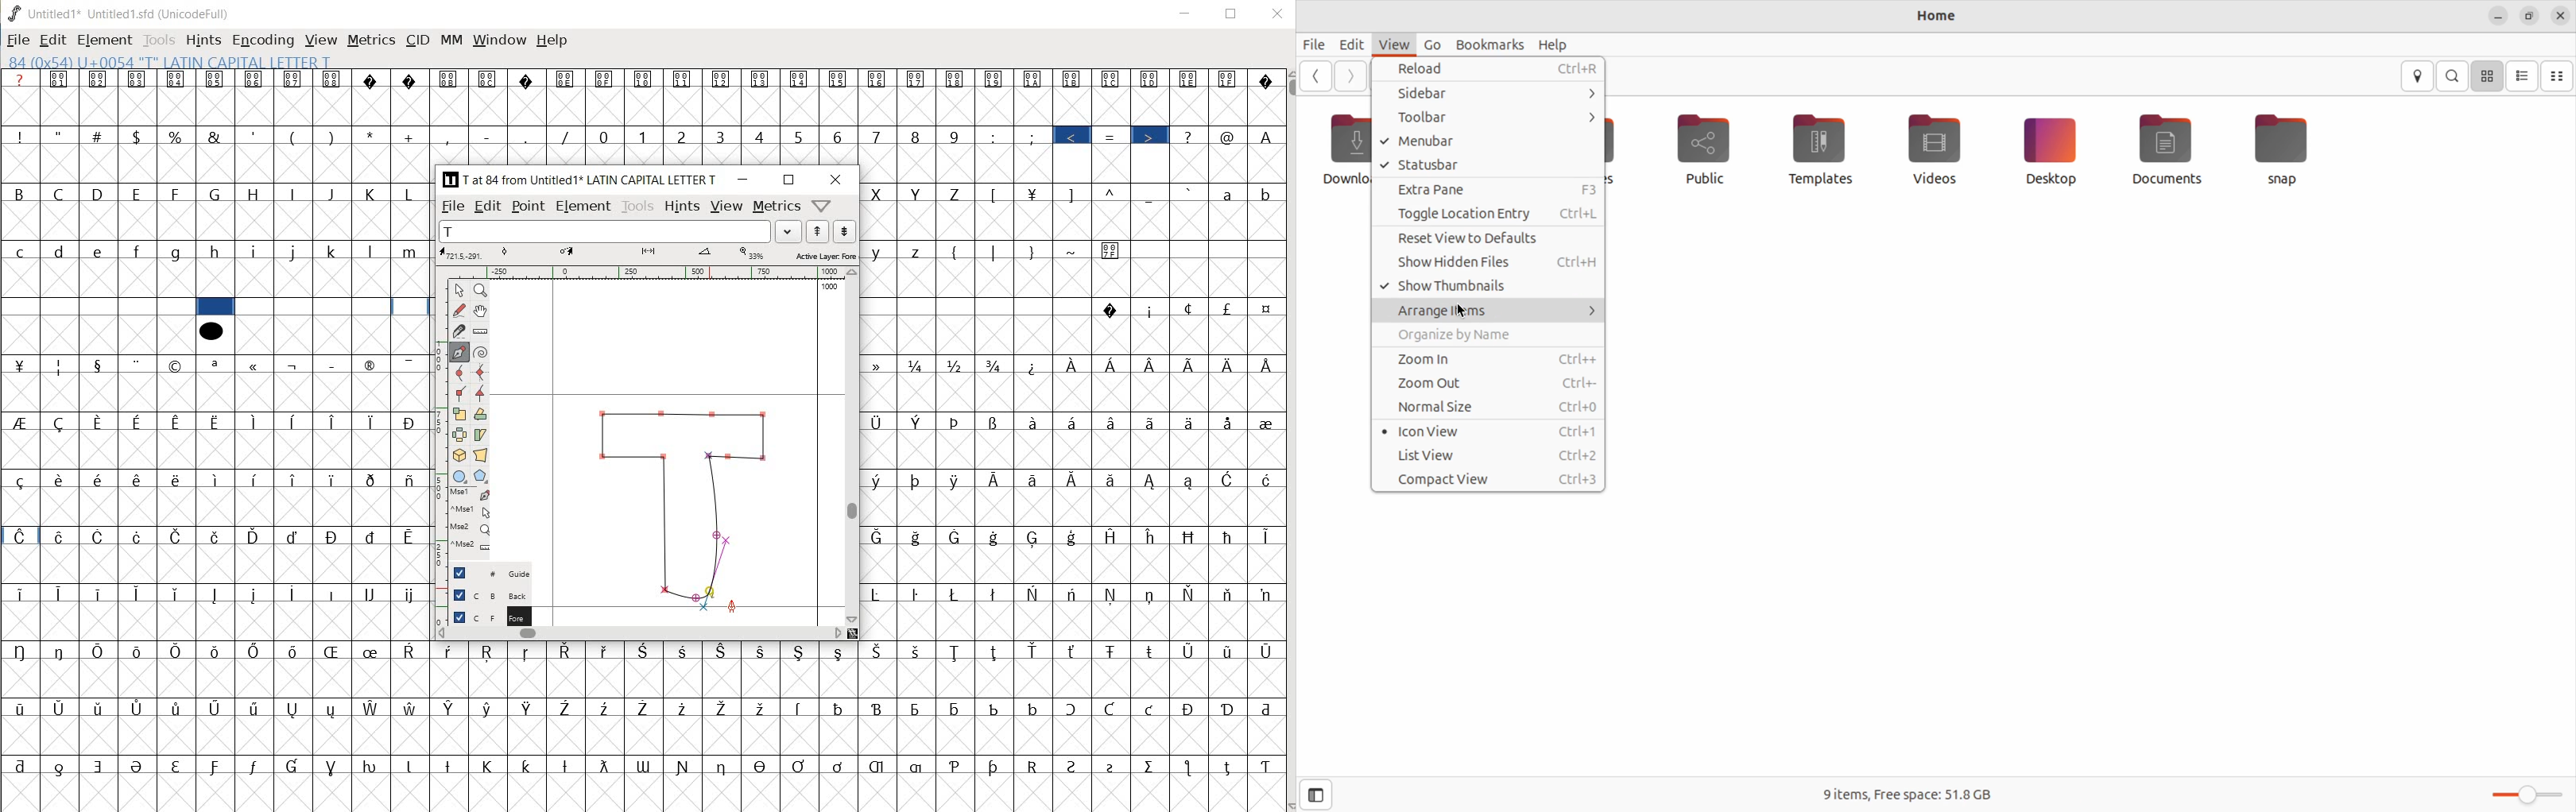 This screenshot has height=812, width=2576. What do you see at coordinates (410, 364) in the screenshot?
I see `Symbol` at bounding box center [410, 364].